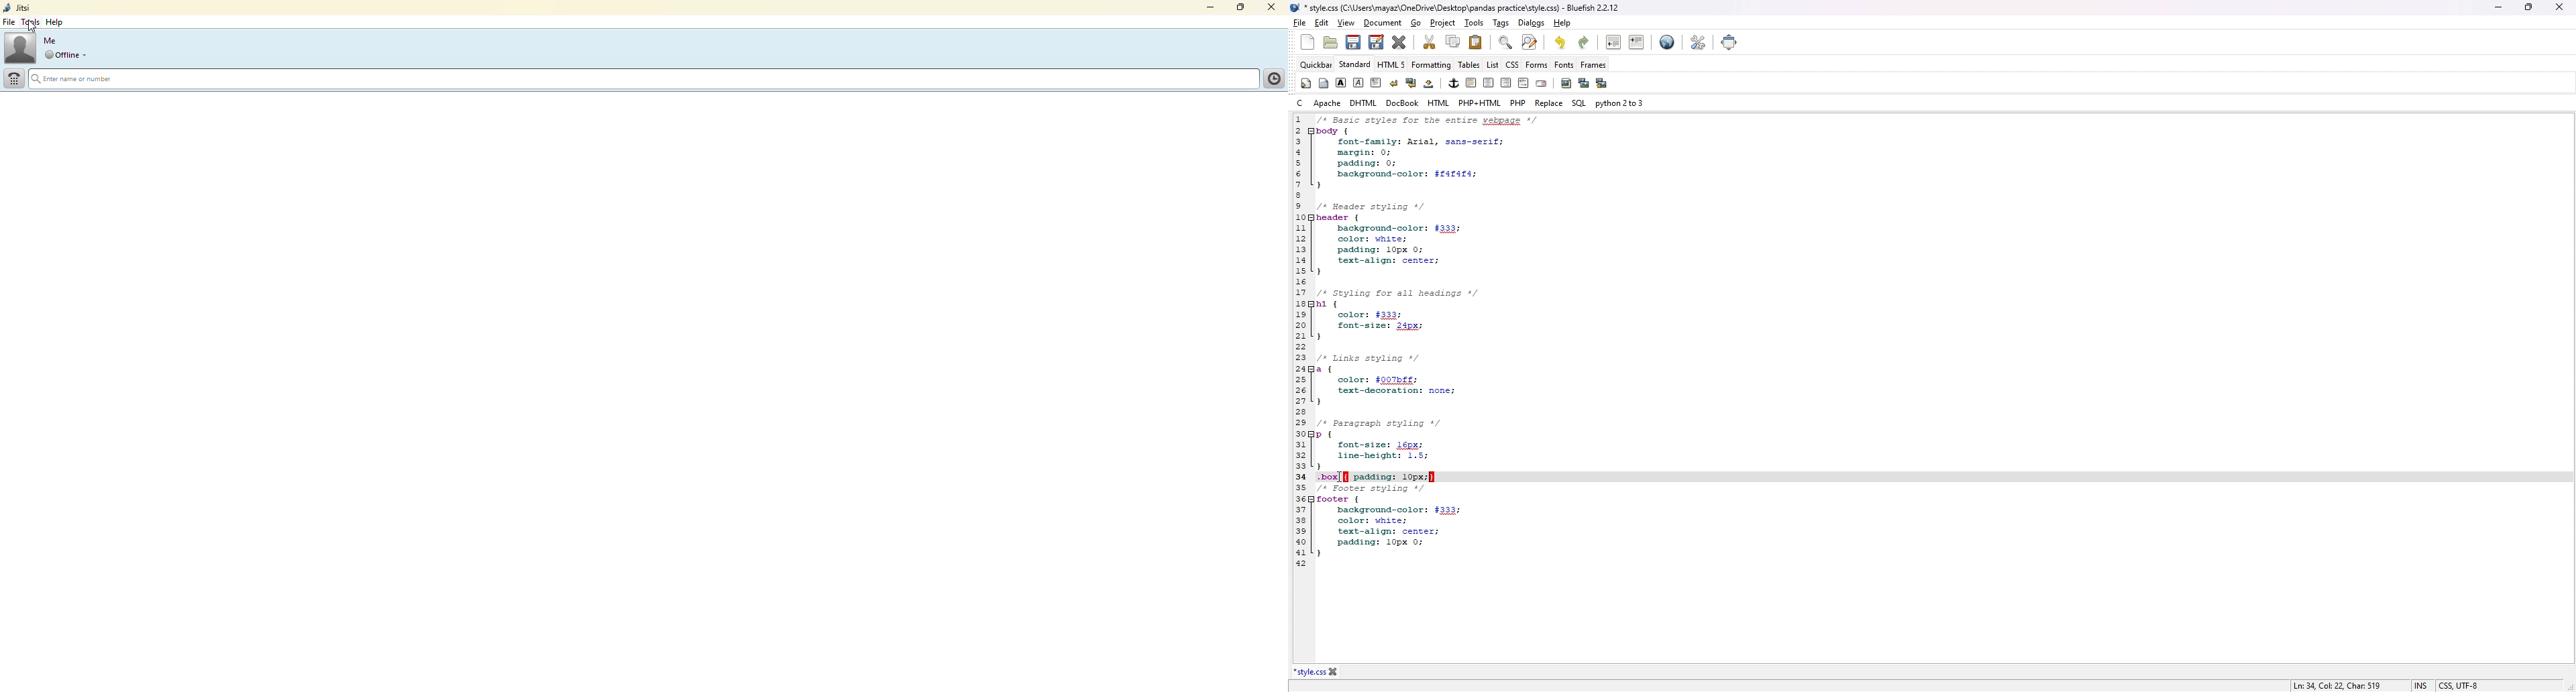 This screenshot has height=700, width=2576. What do you see at coordinates (1620, 103) in the screenshot?
I see `python 2 to 3` at bounding box center [1620, 103].